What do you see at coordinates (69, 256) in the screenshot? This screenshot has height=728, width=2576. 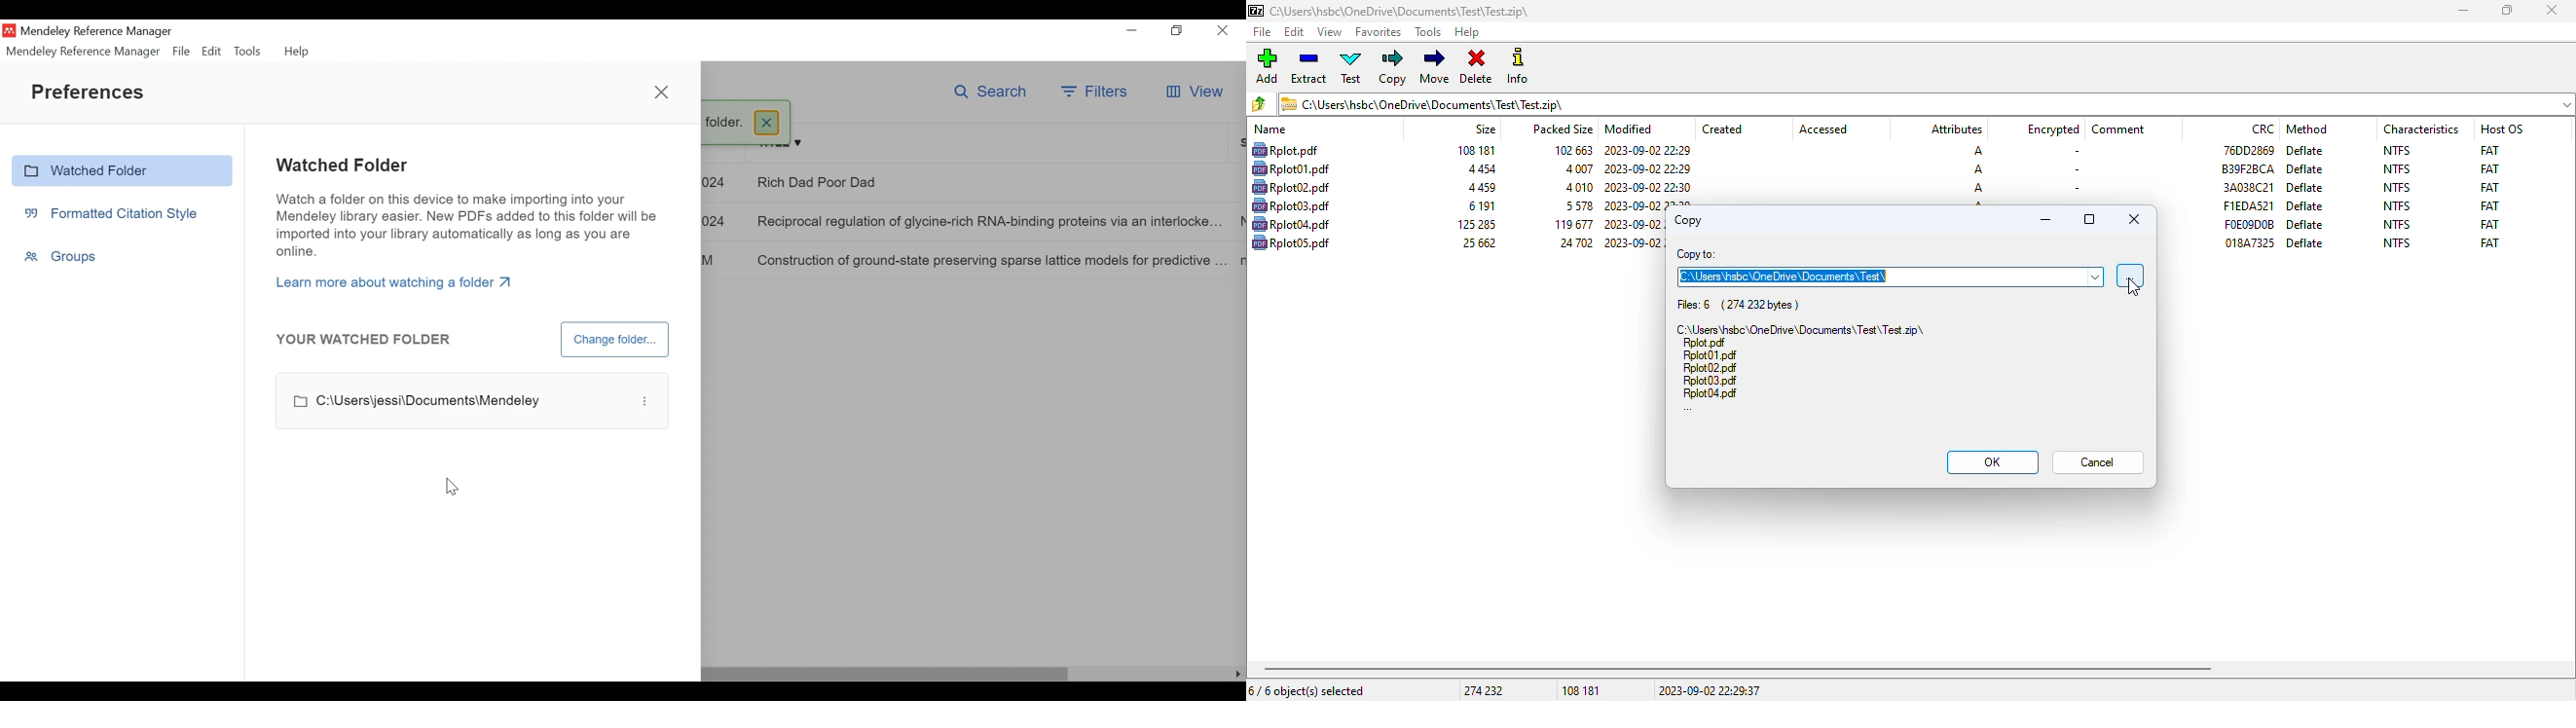 I see `Groups` at bounding box center [69, 256].